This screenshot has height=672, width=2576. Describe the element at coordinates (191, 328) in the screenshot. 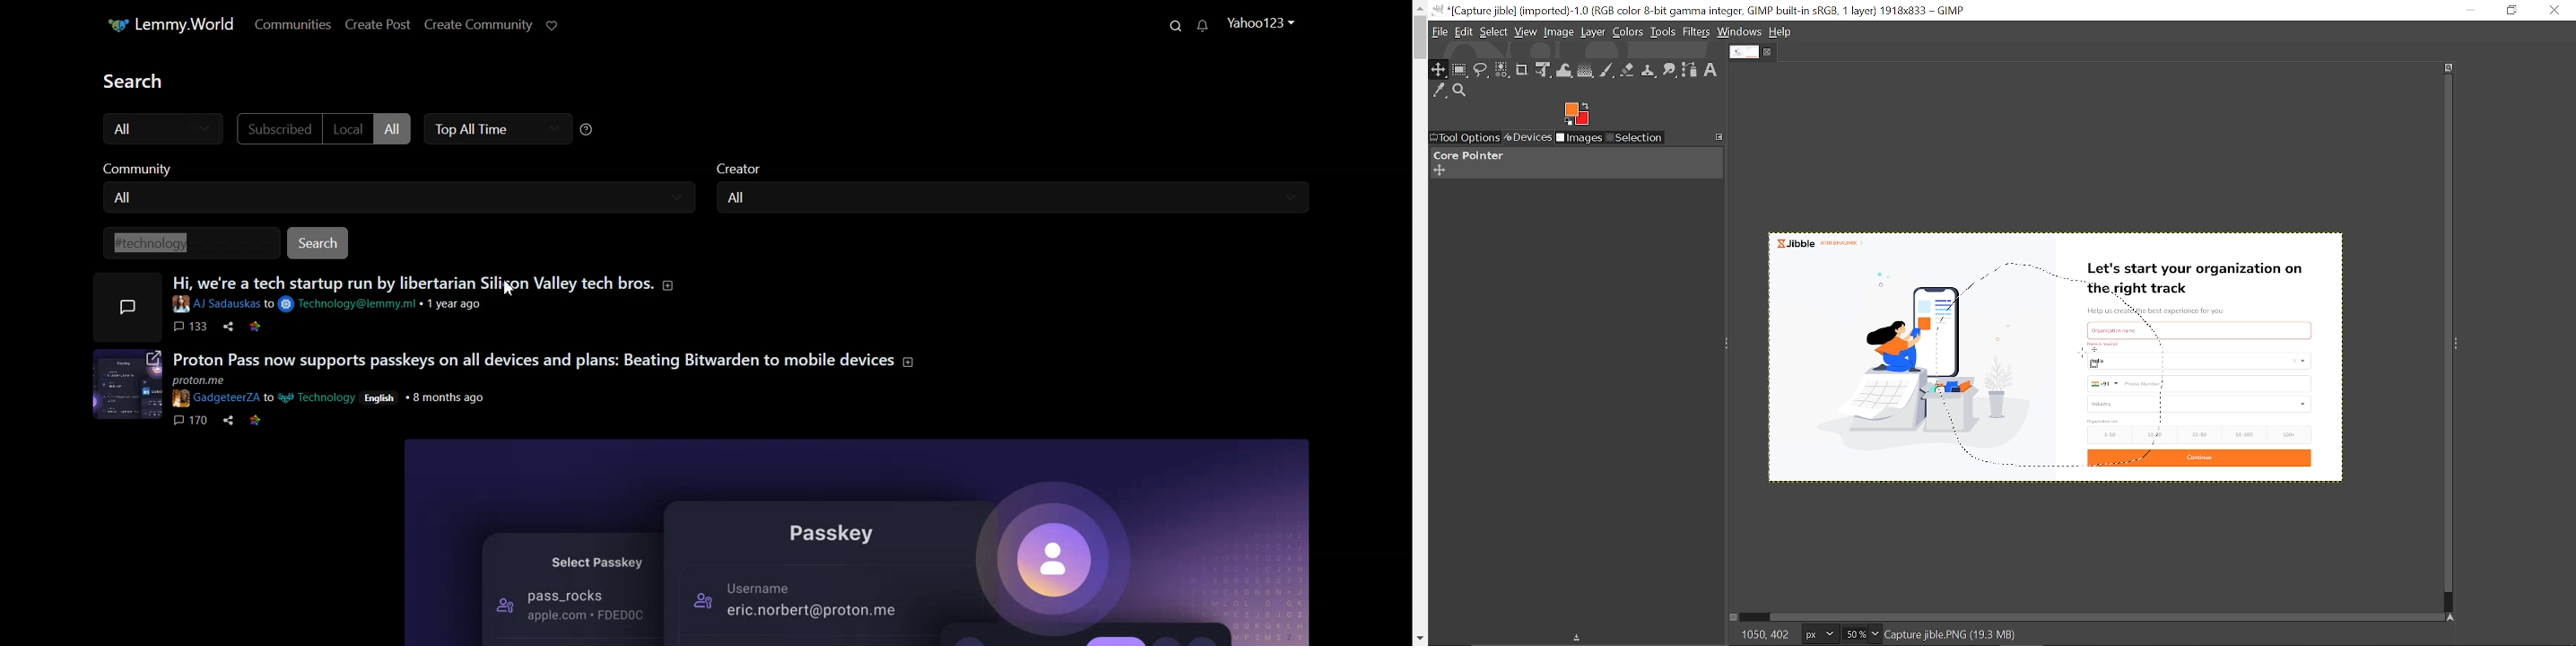

I see `133 comments` at that location.